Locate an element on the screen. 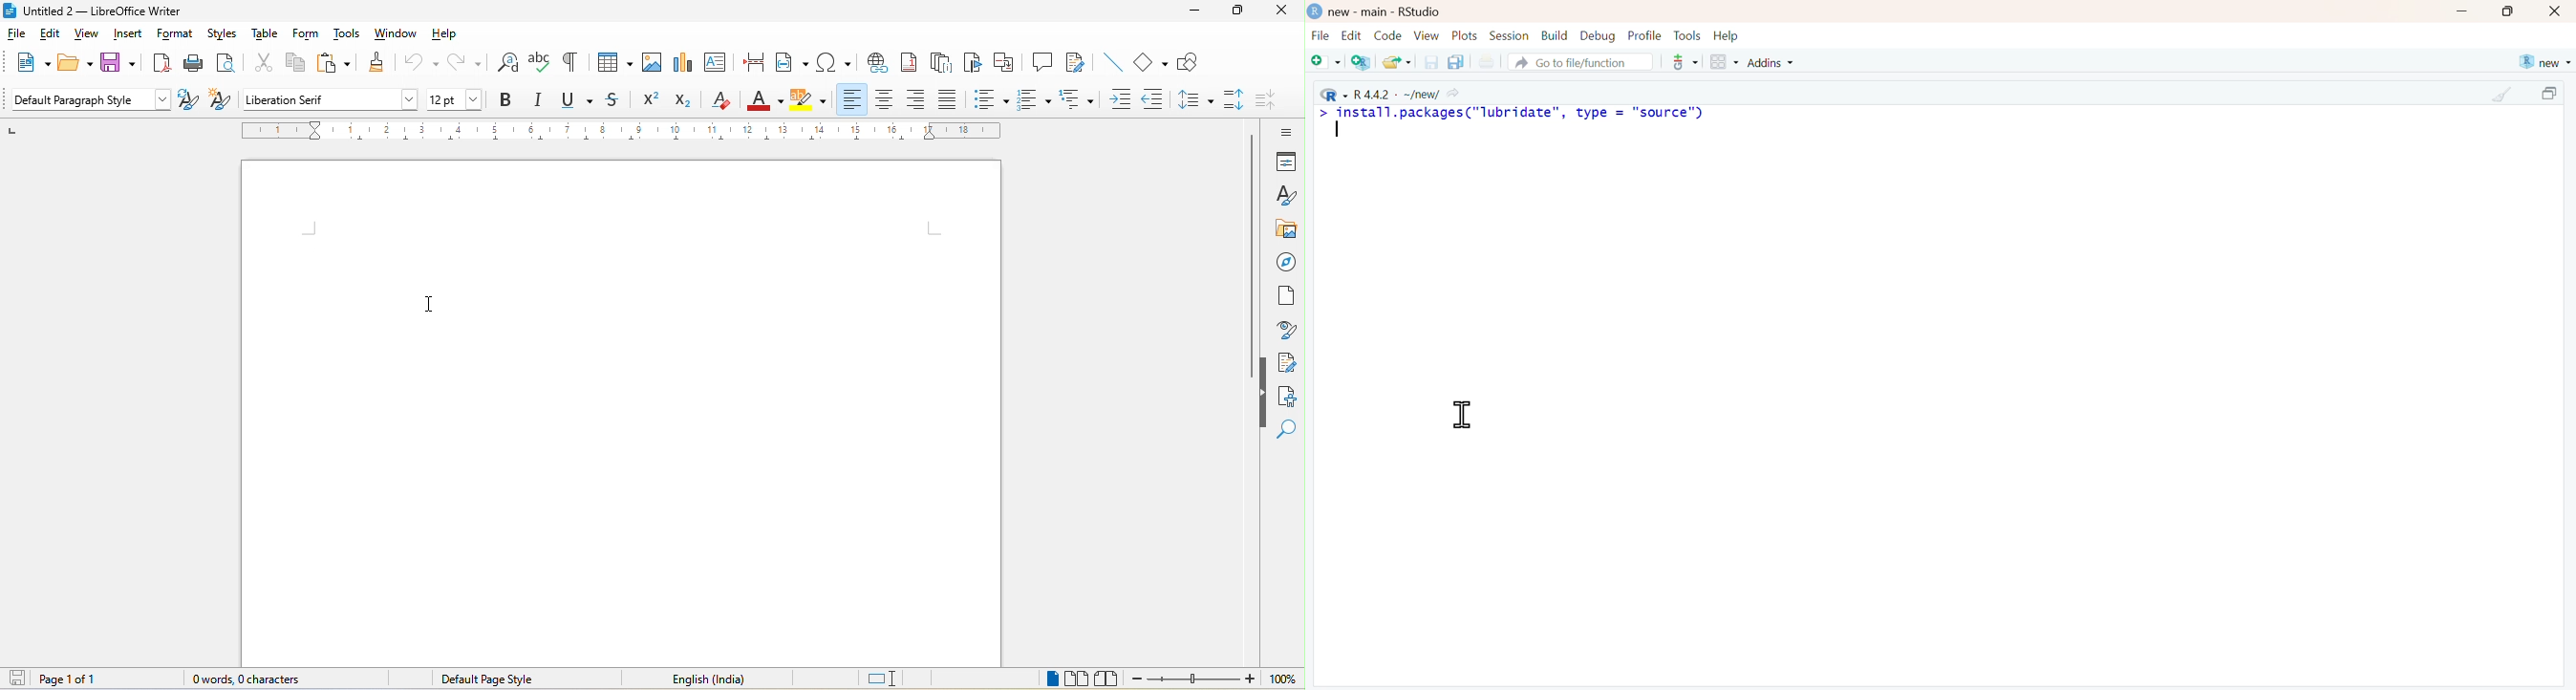  clone formatting is located at coordinates (379, 65).